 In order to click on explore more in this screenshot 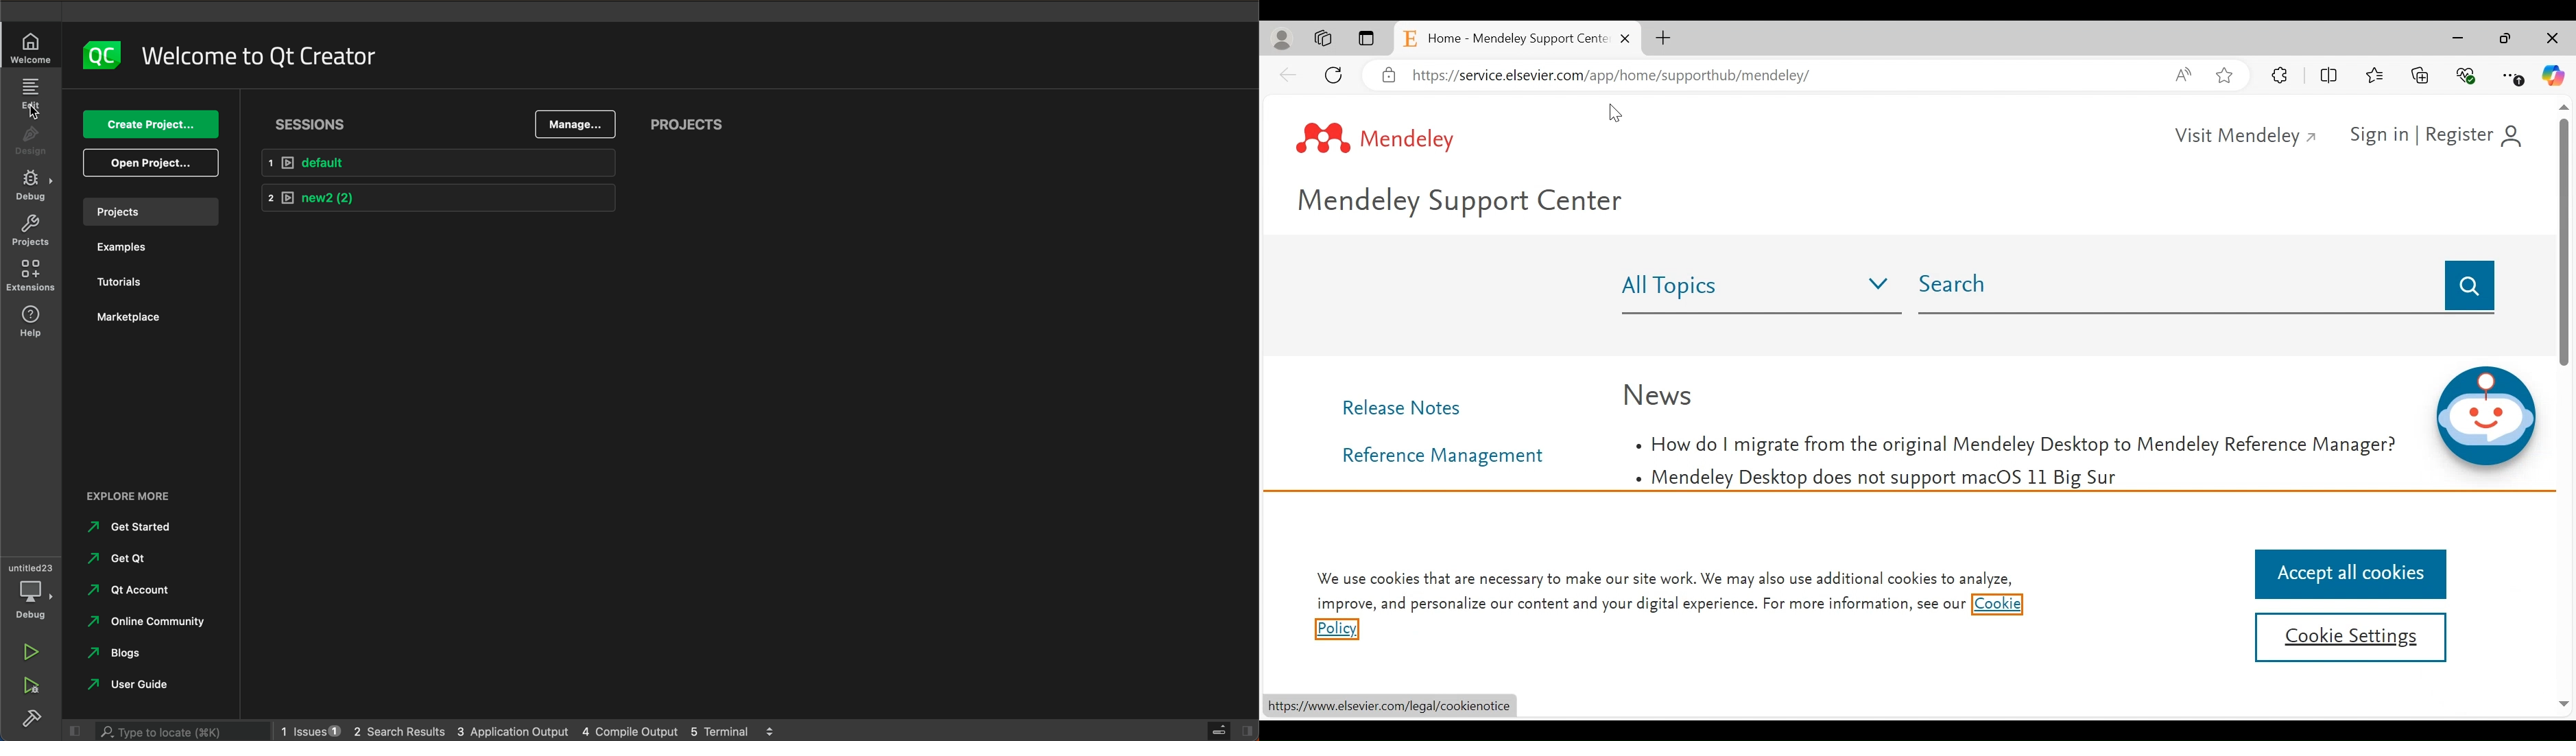, I will do `click(145, 489)`.